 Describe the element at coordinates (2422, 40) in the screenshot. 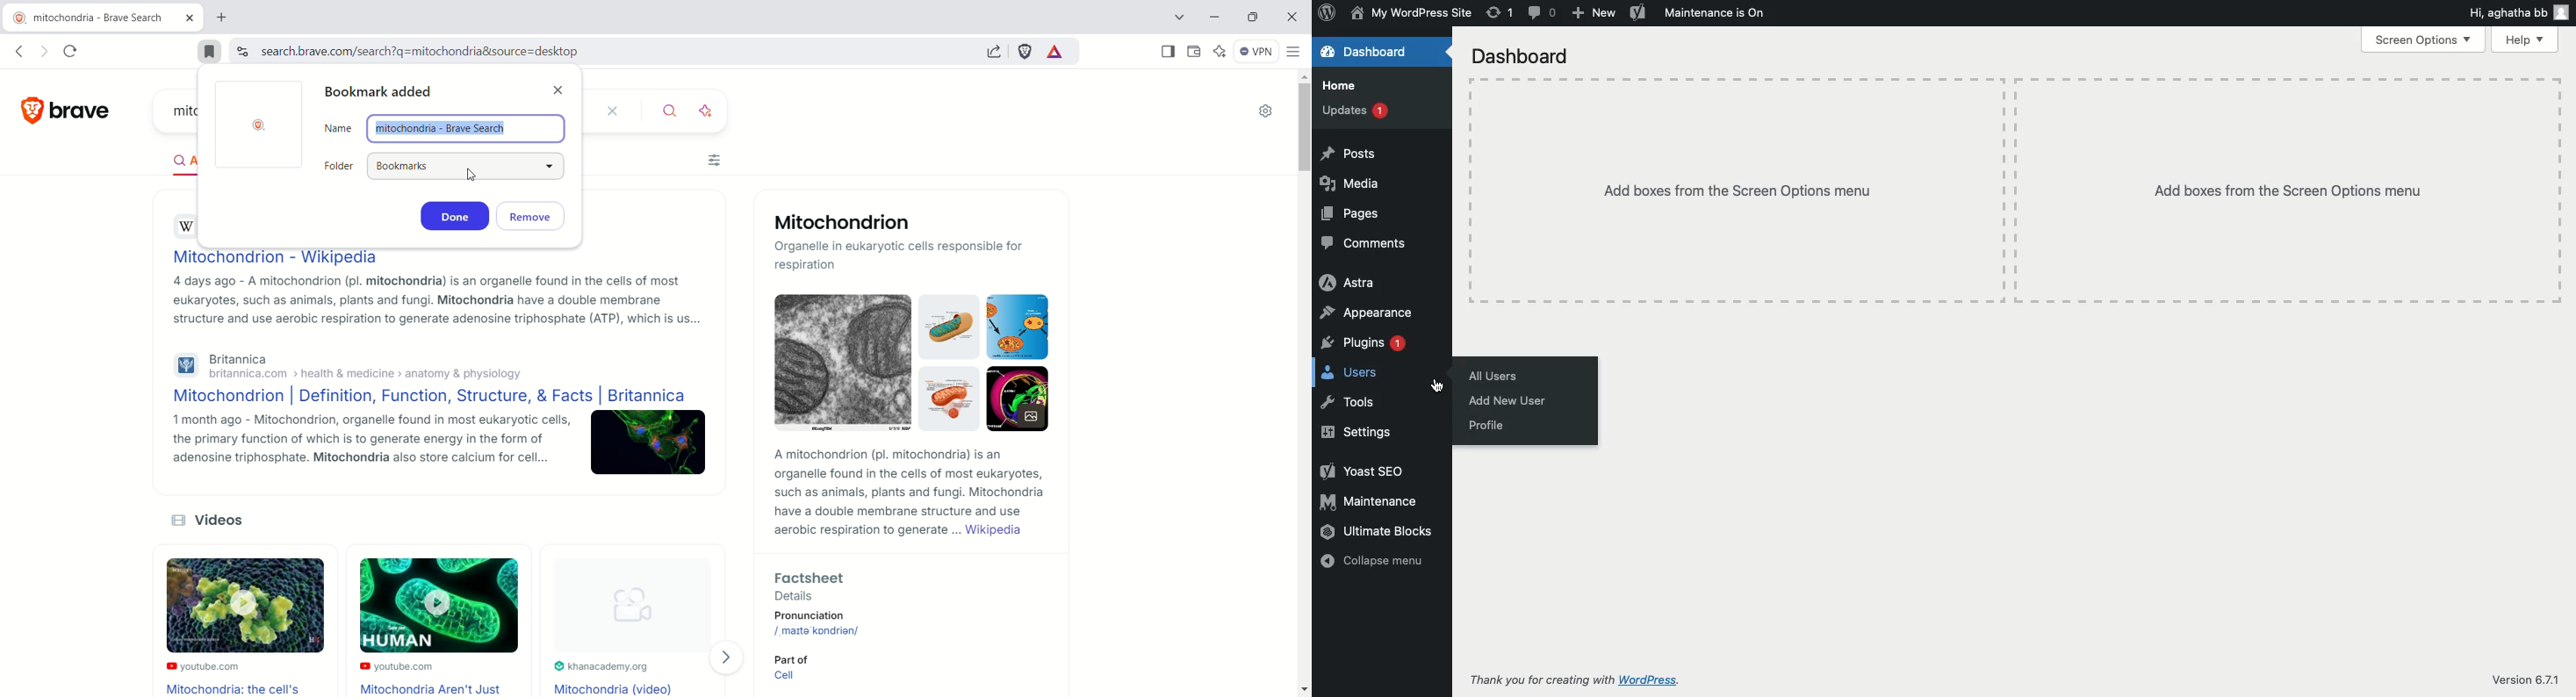

I see `Screen options` at that location.